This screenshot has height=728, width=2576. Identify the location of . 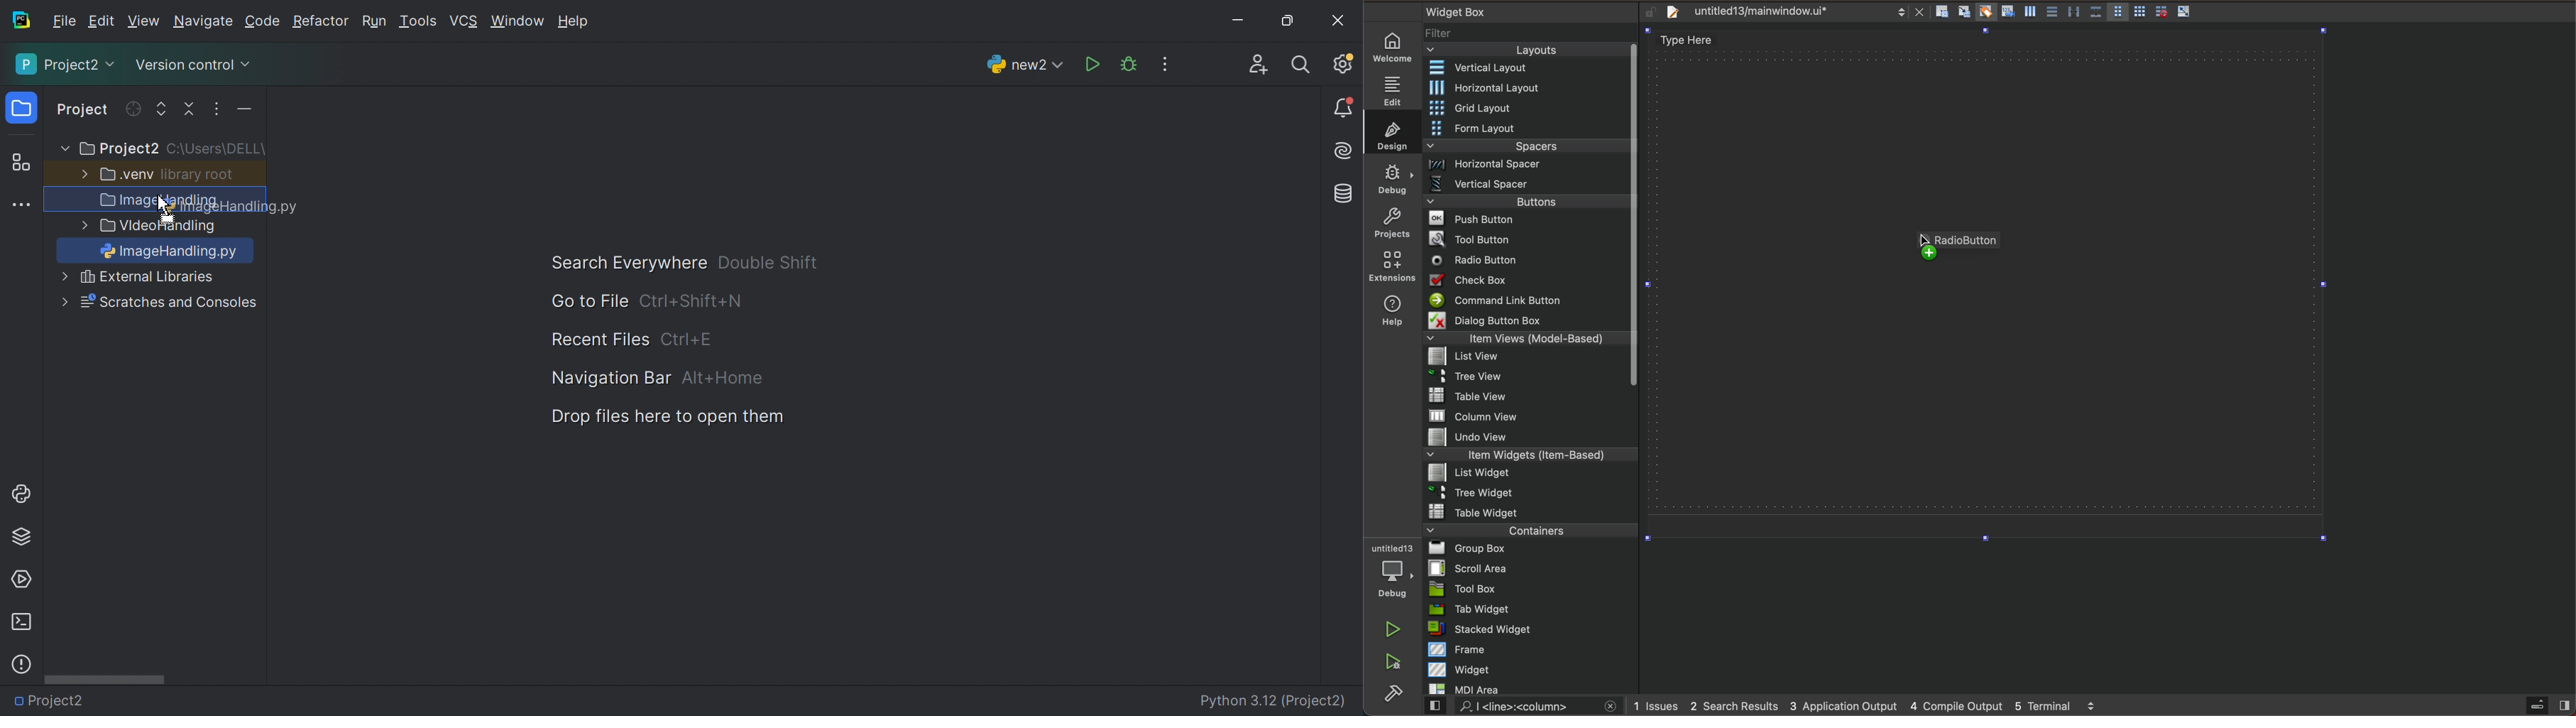
(2185, 12).